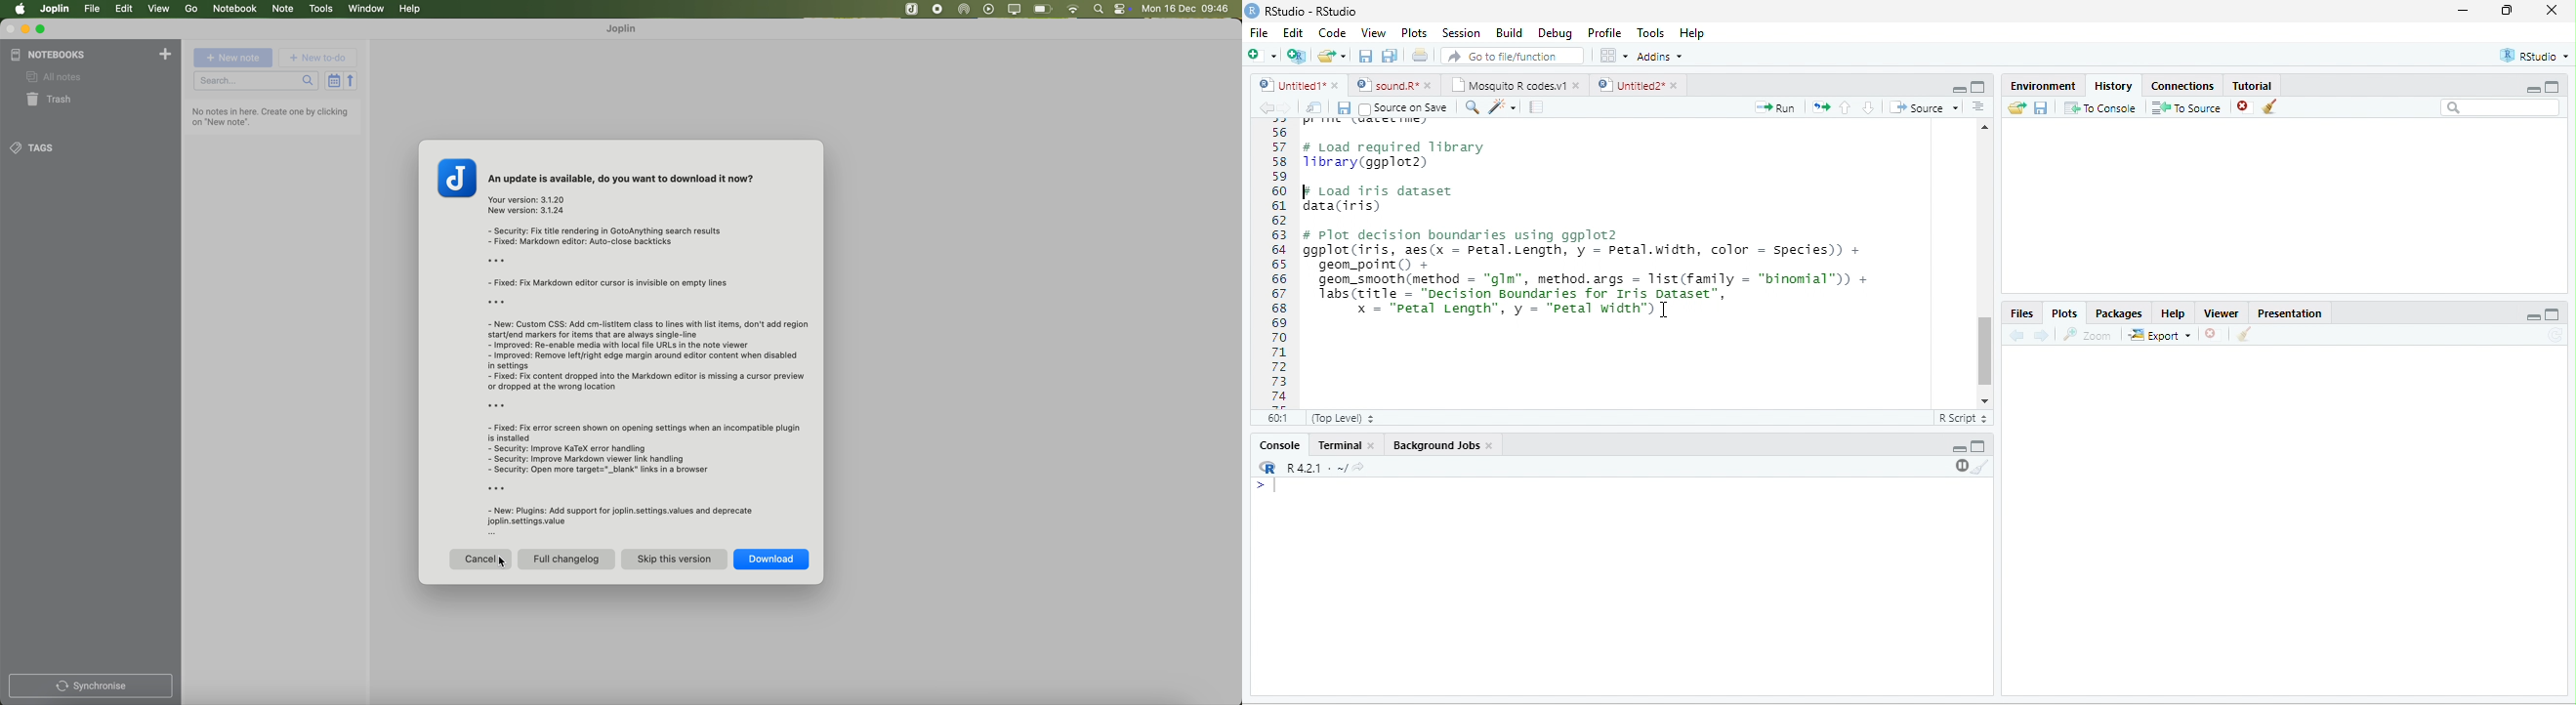 The image size is (2576, 728). Describe the element at coordinates (2015, 336) in the screenshot. I see `back` at that location.